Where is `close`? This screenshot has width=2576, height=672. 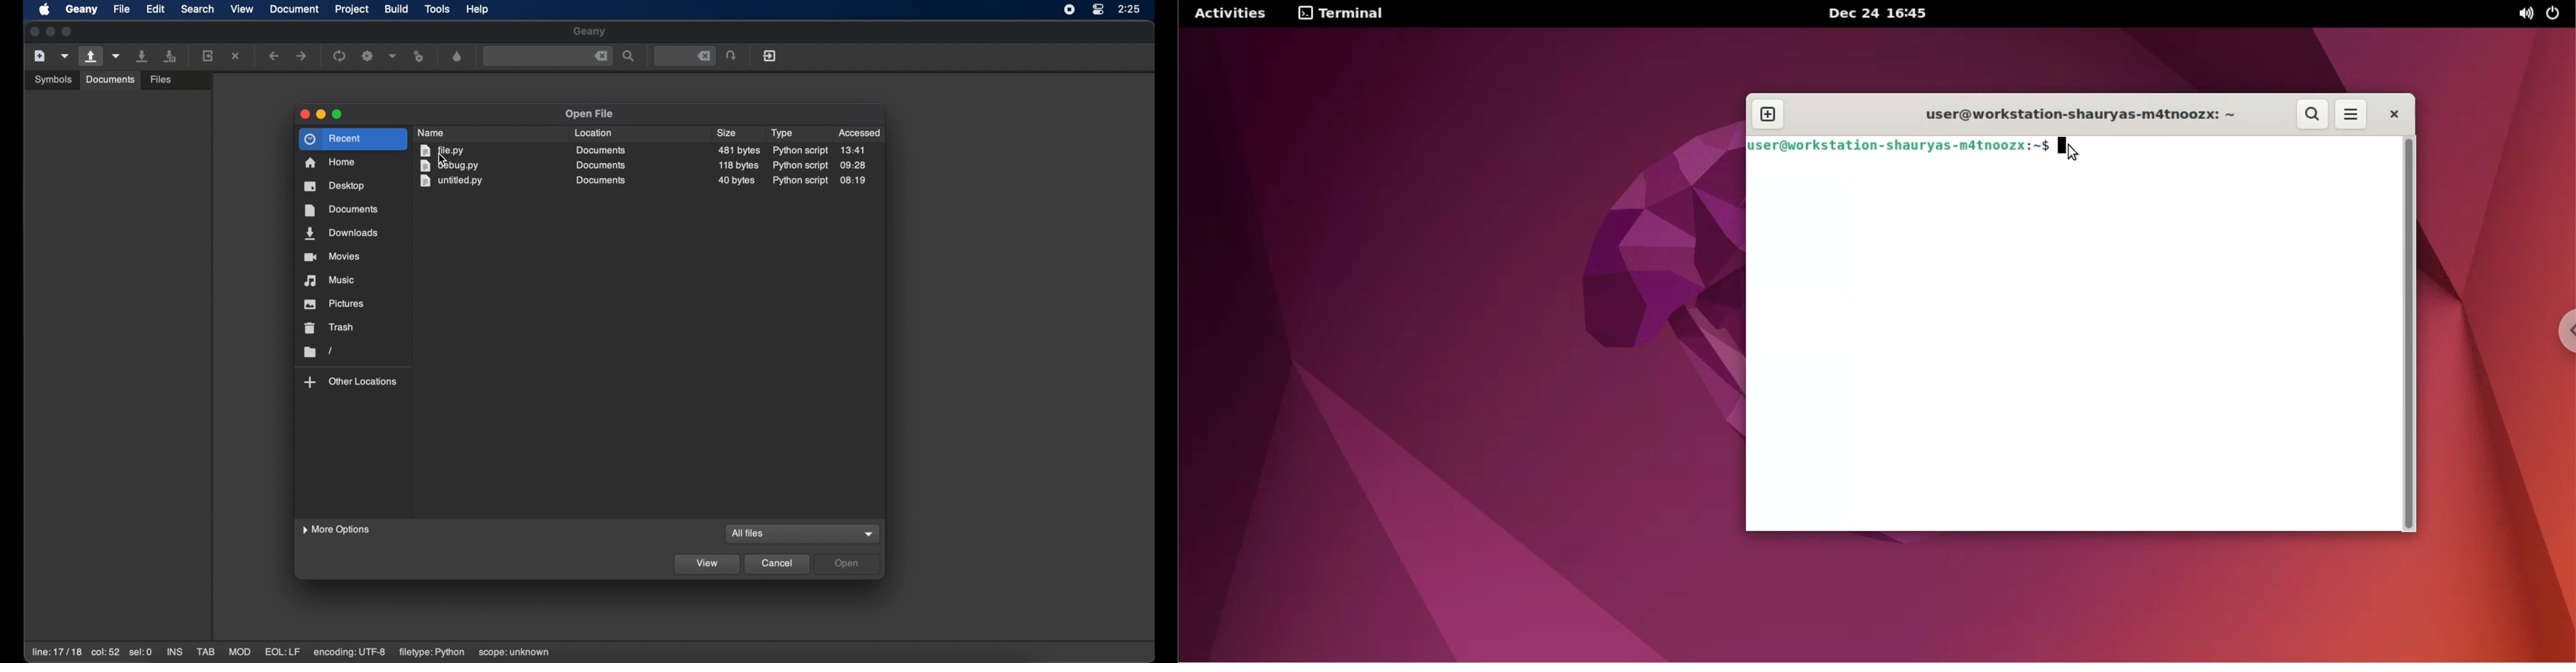 close is located at coordinates (303, 115).